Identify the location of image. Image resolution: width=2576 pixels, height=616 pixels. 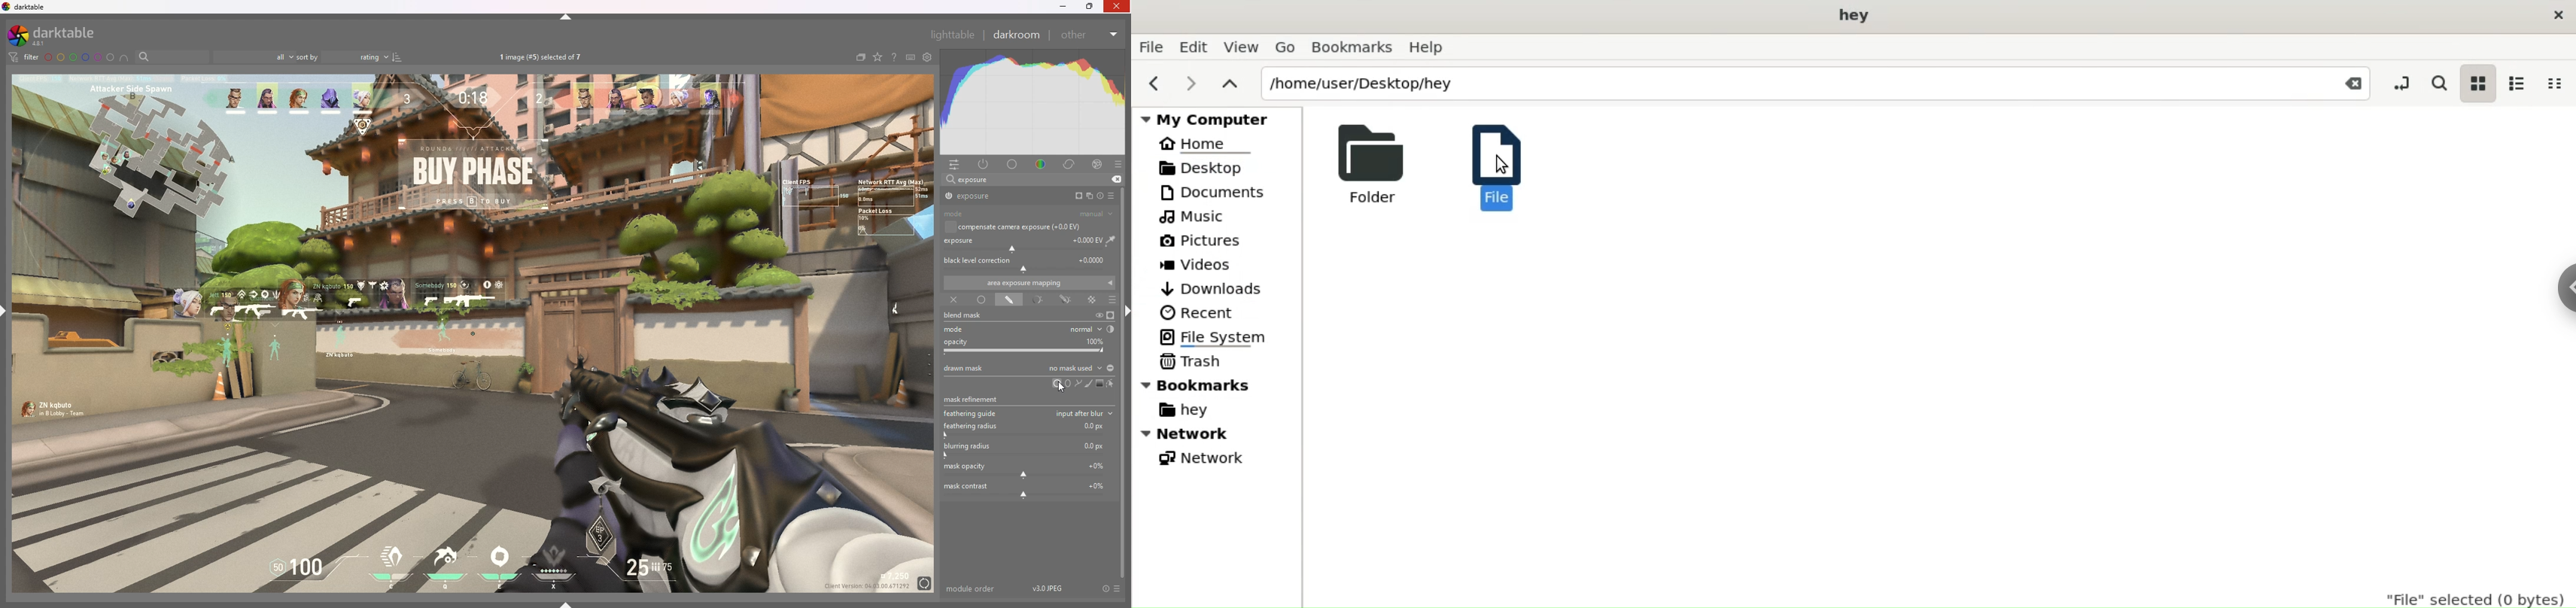
(474, 333).